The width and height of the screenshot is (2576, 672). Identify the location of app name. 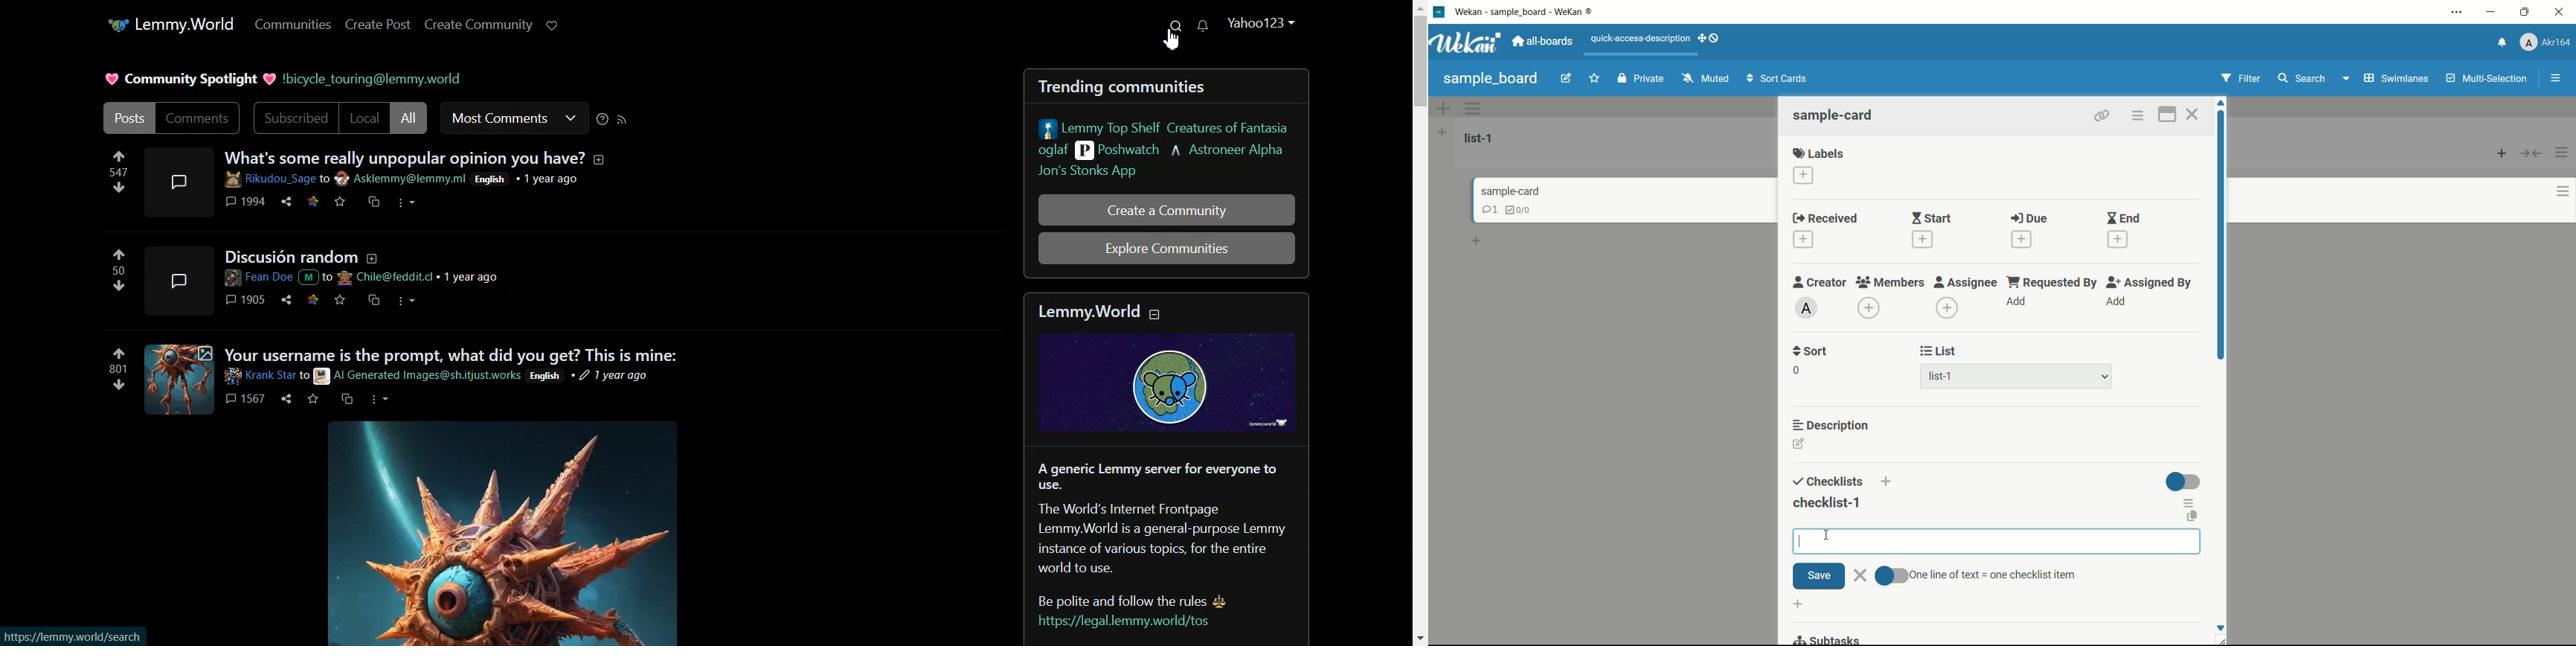
(1526, 13).